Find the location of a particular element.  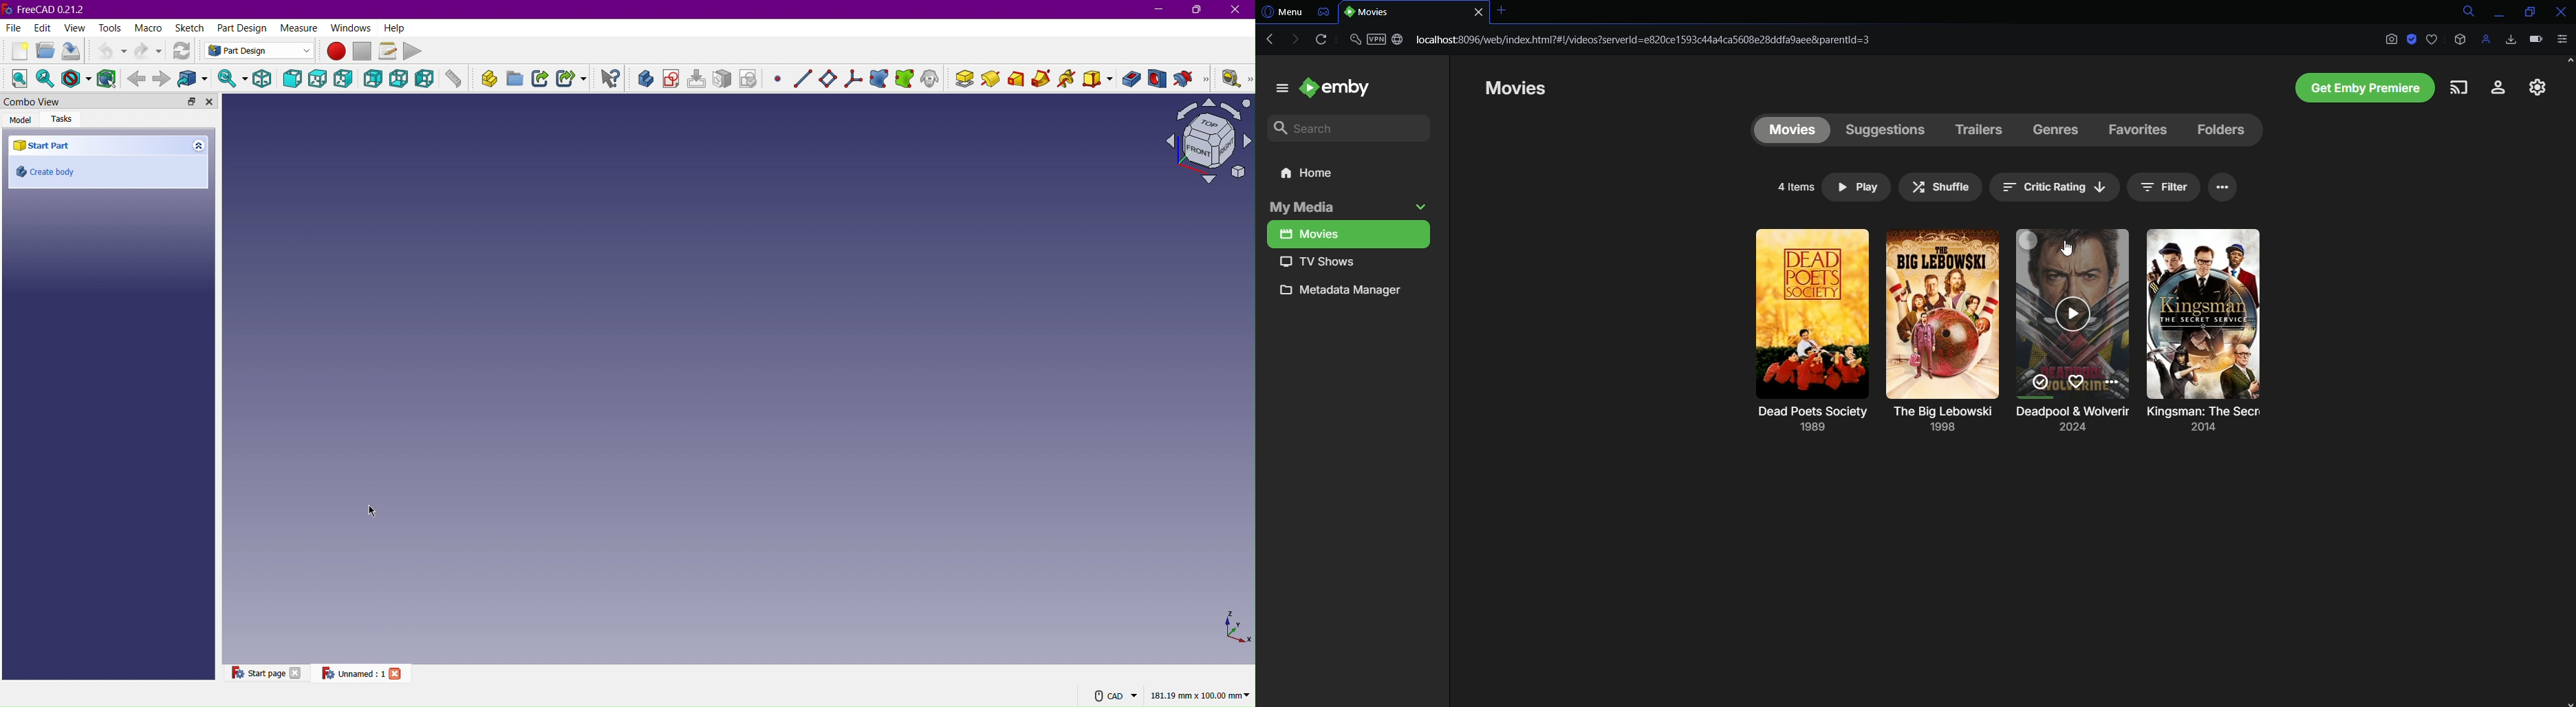

Additive helix is located at coordinates (1068, 79).